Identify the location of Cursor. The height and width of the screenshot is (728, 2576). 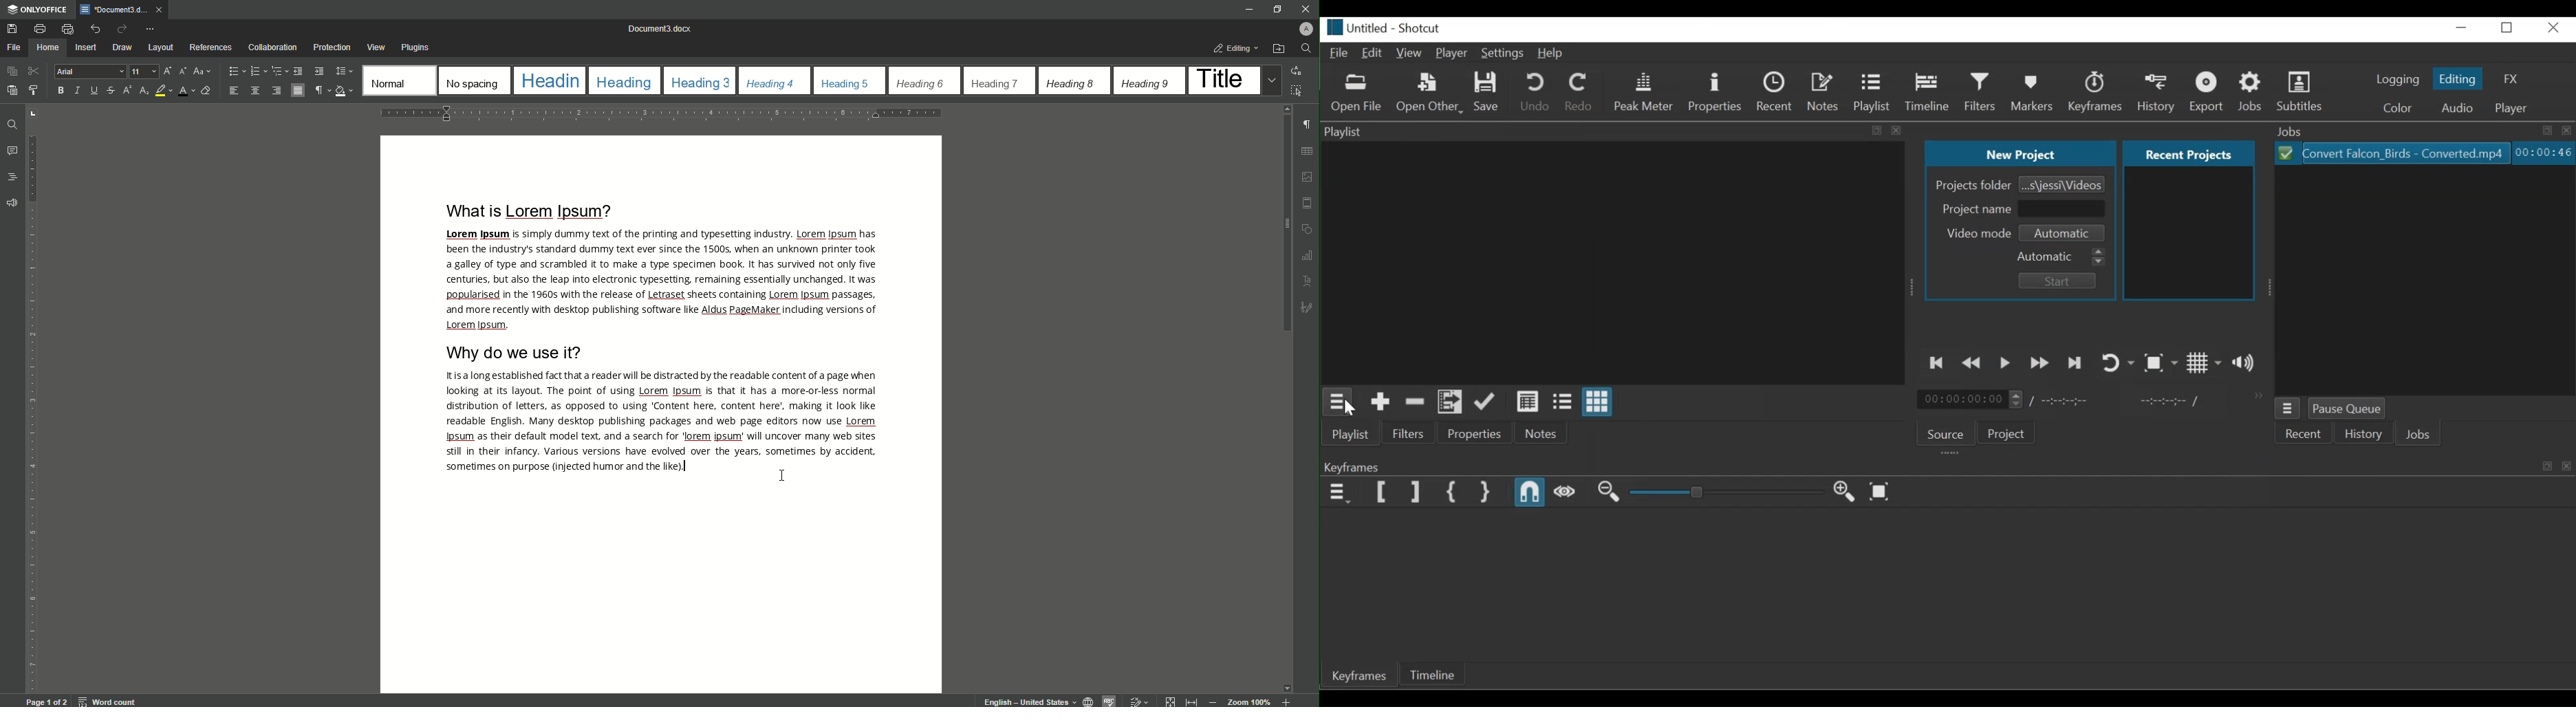
(1354, 410).